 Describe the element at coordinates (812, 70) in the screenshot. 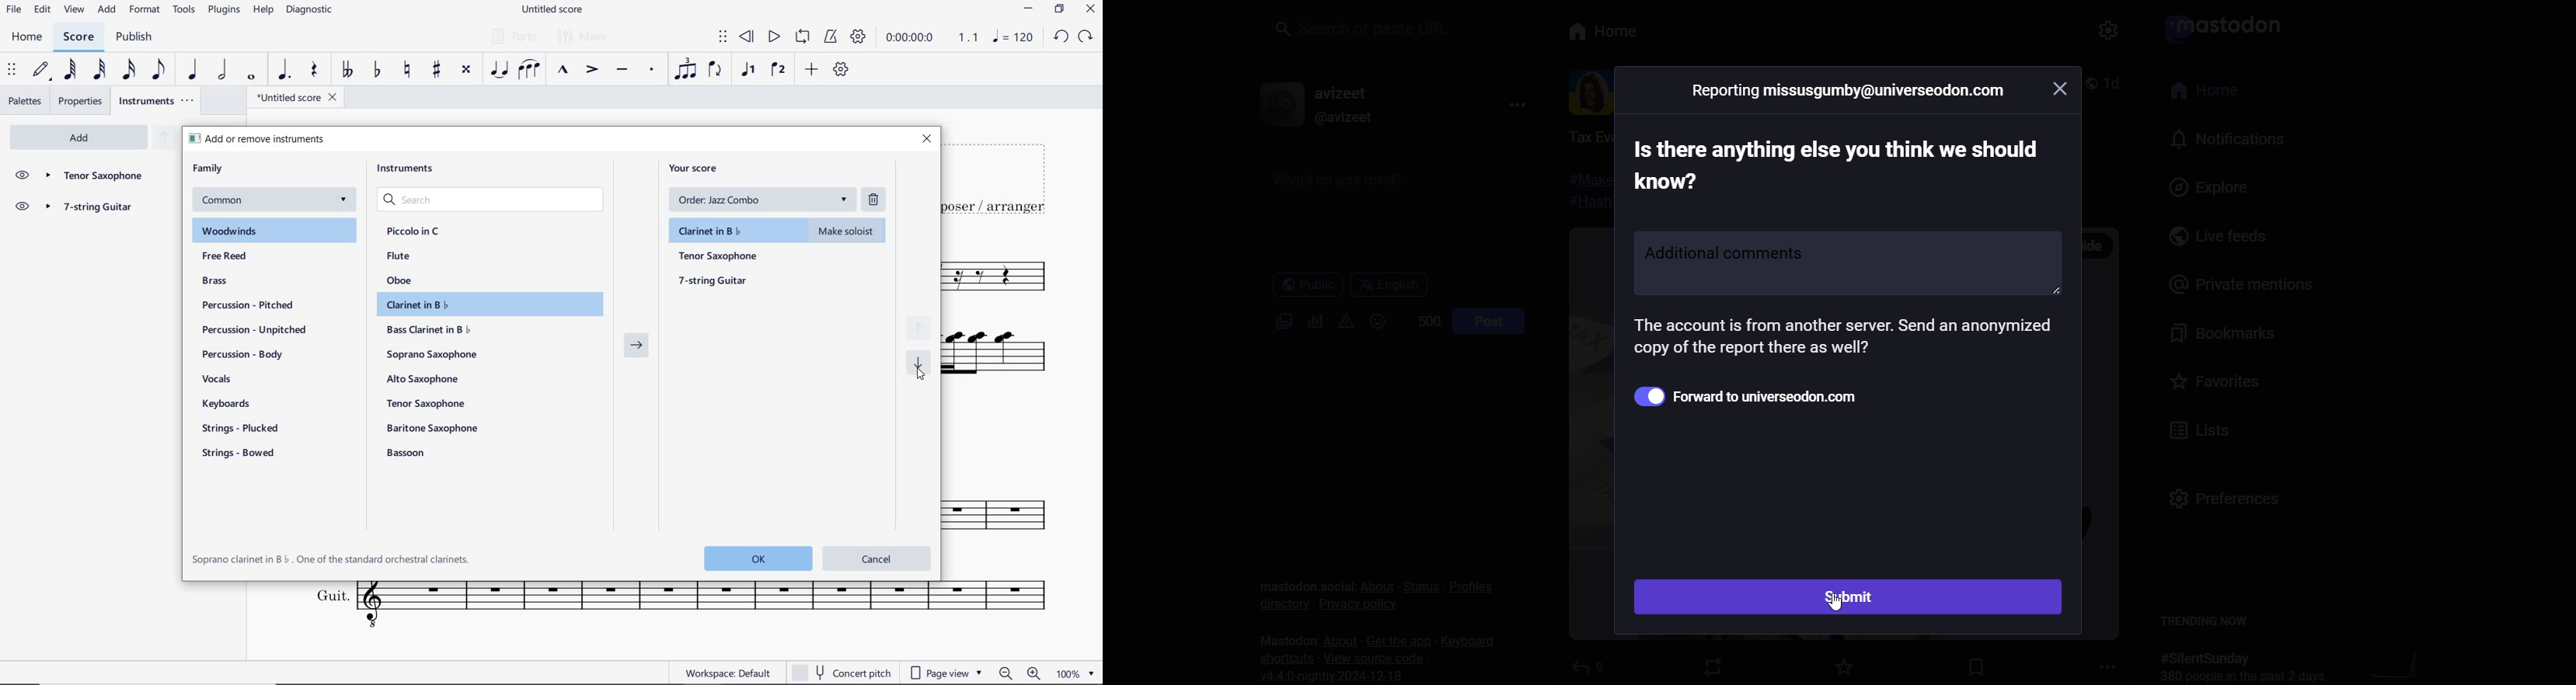

I see `ADD` at that location.